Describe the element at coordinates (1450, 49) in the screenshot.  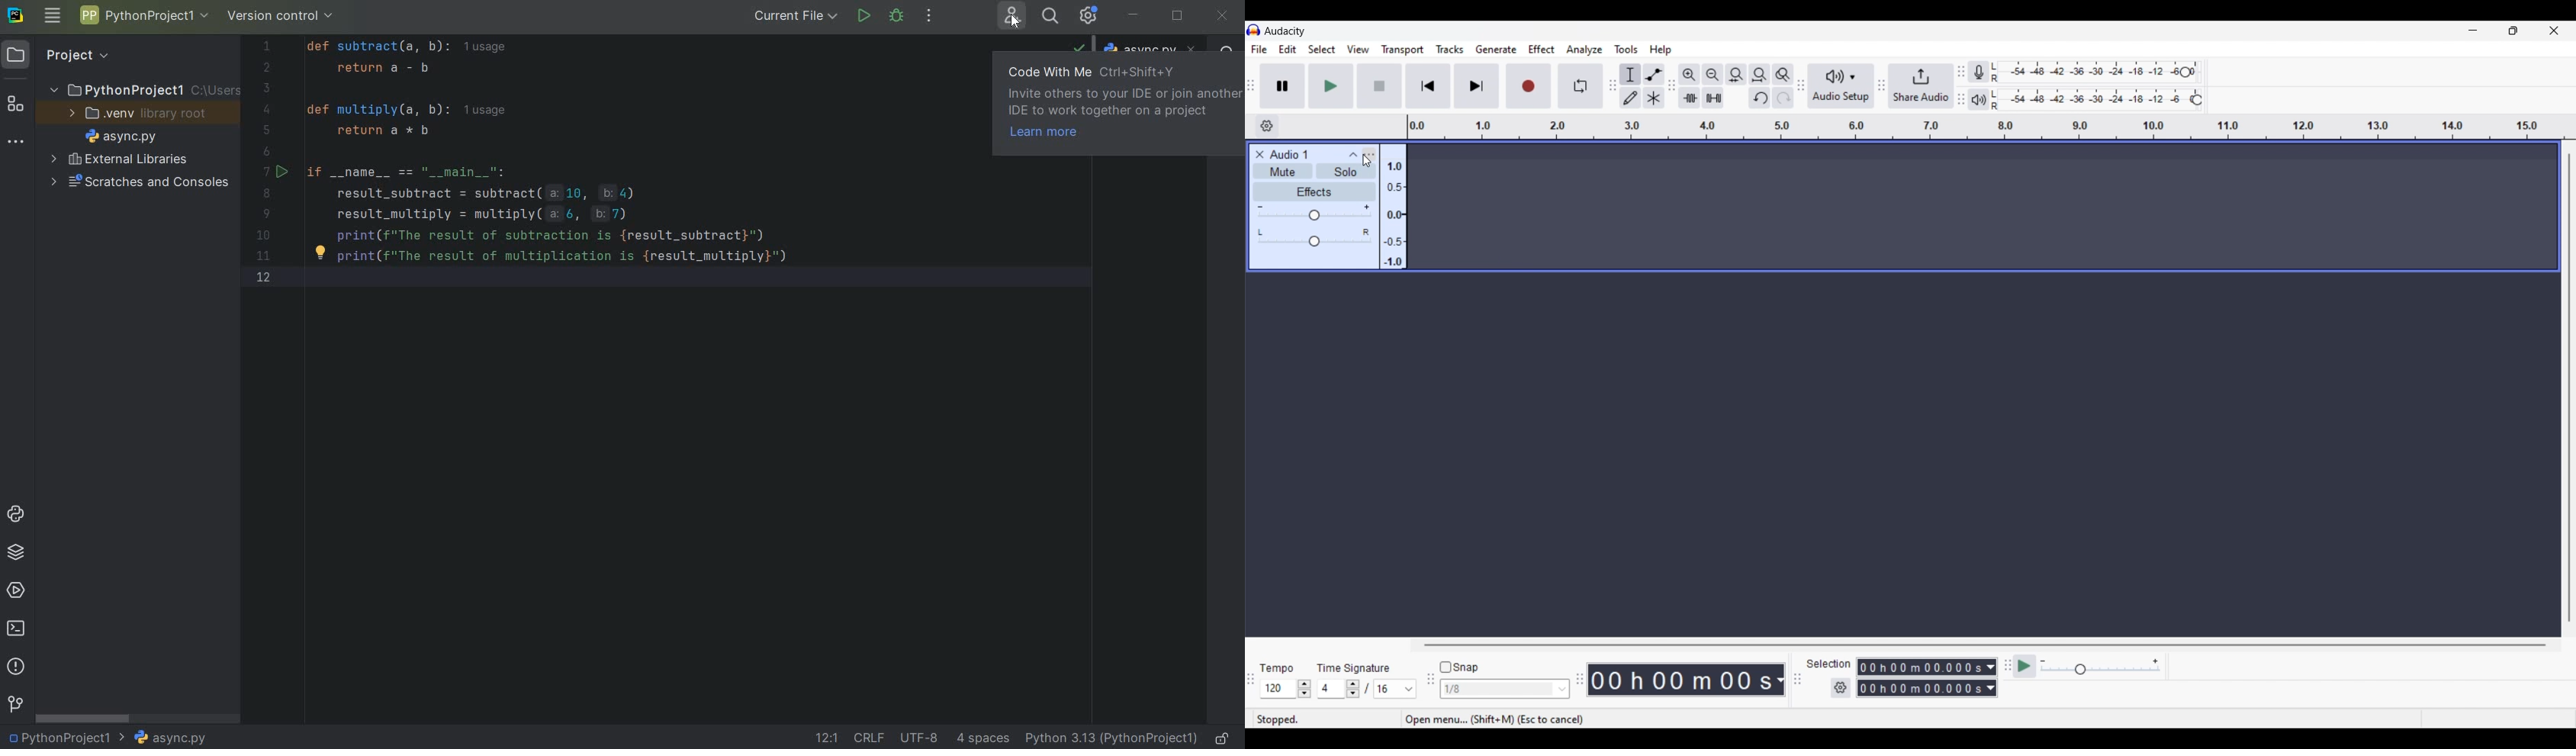
I see `Tracks menu` at that location.